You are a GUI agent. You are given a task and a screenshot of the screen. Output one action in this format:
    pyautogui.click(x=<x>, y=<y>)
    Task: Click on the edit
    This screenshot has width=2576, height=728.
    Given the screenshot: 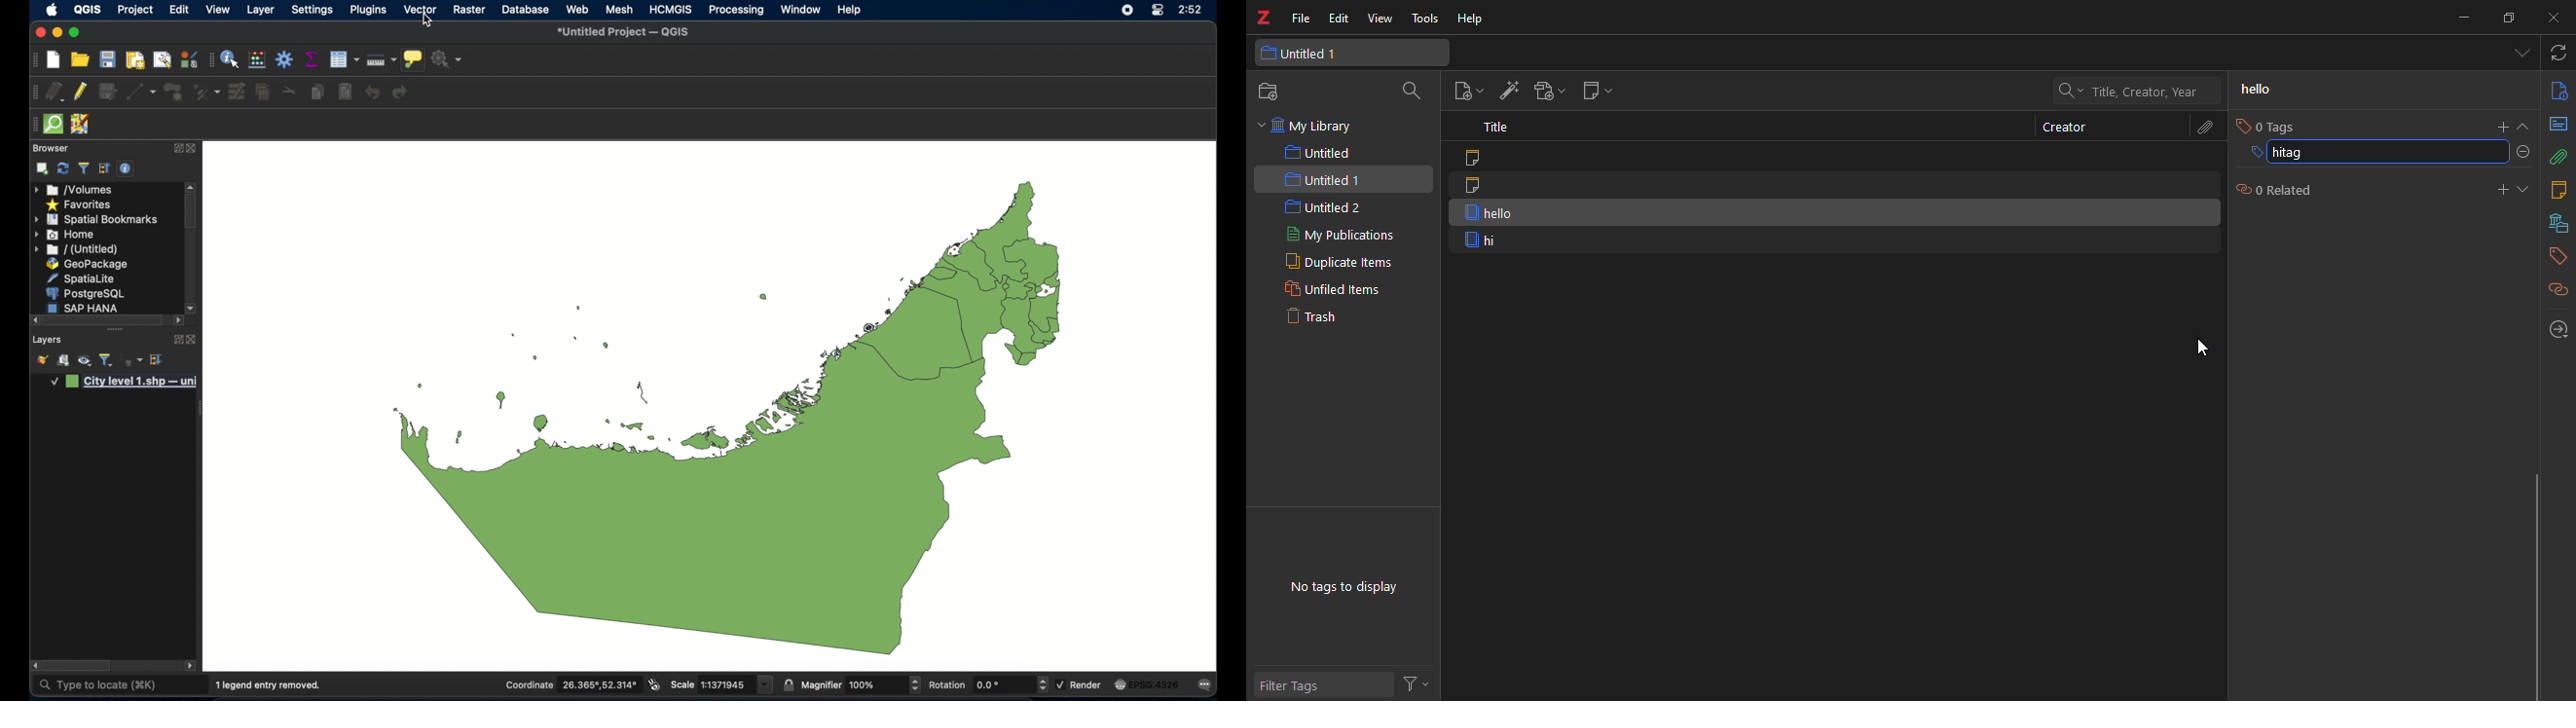 What is the action you would take?
    pyautogui.click(x=1339, y=18)
    